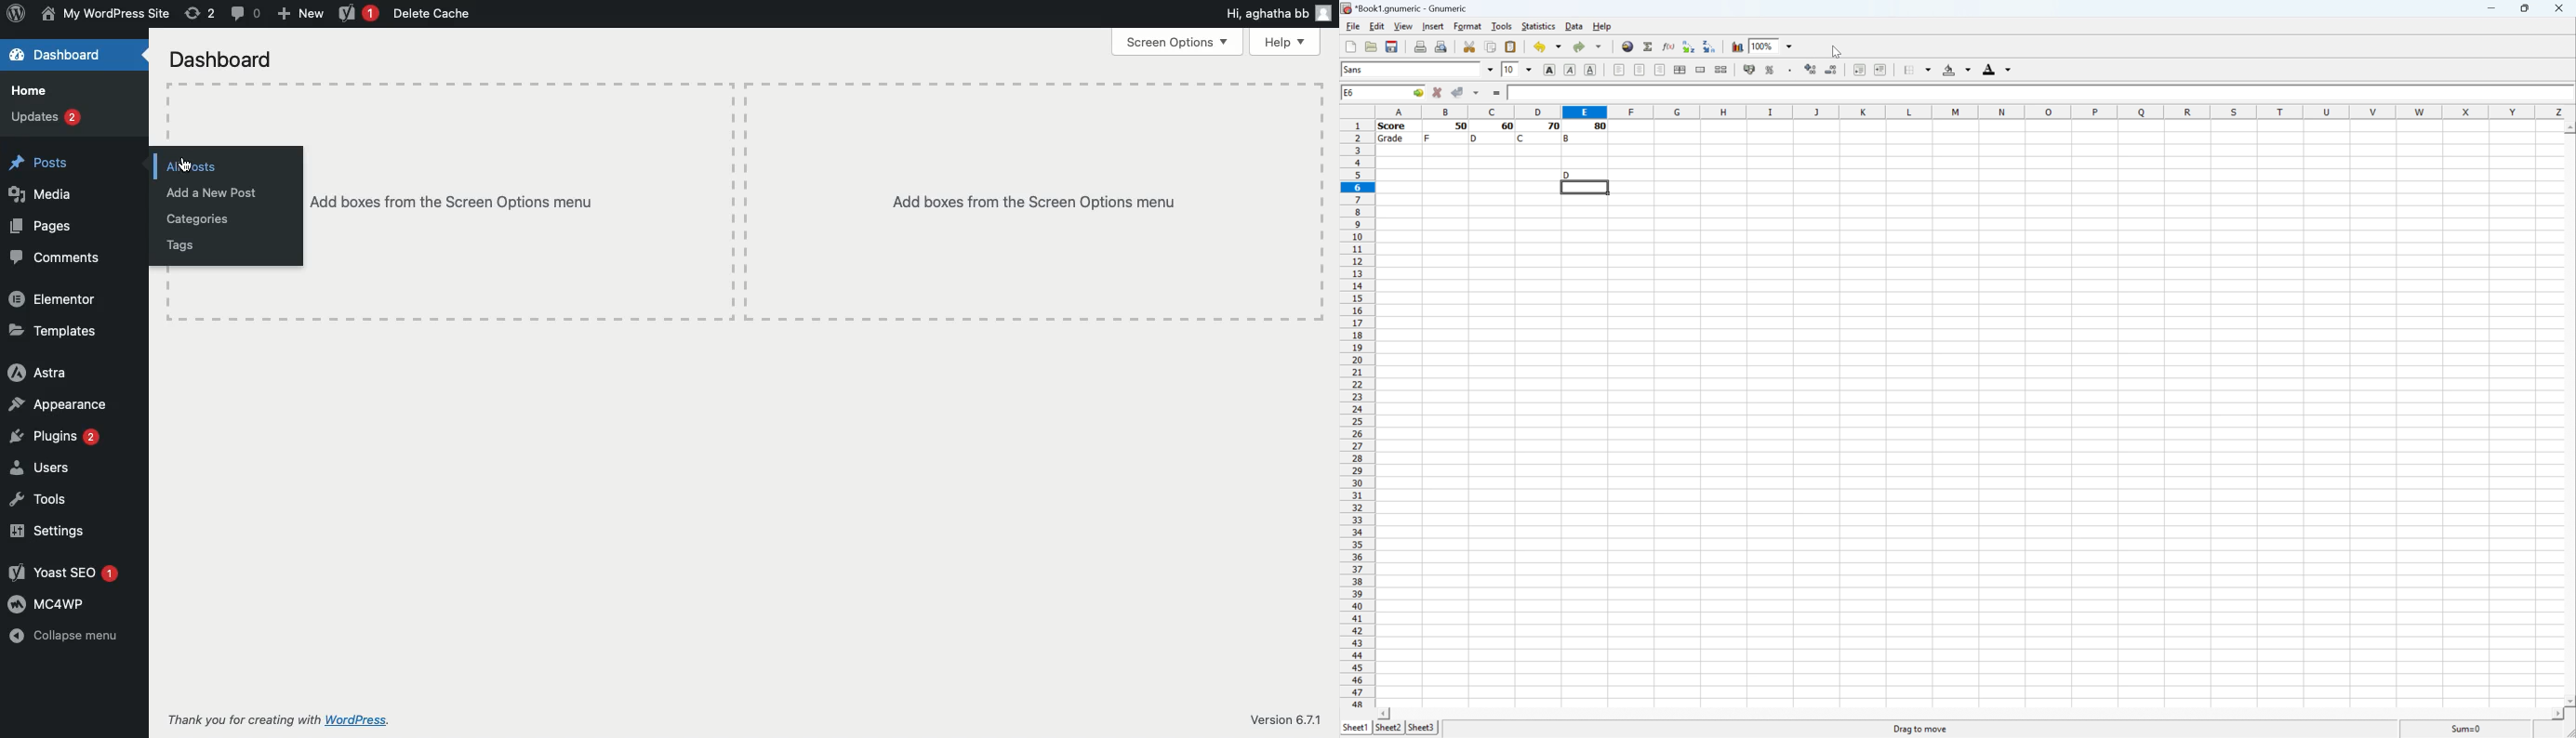 Image resolution: width=2576 pixels, height=756 pixels. What do you see at coordinates (2469, 730) in the screenshot?
I see `Sum=0` at bounding box center [2469, 730].